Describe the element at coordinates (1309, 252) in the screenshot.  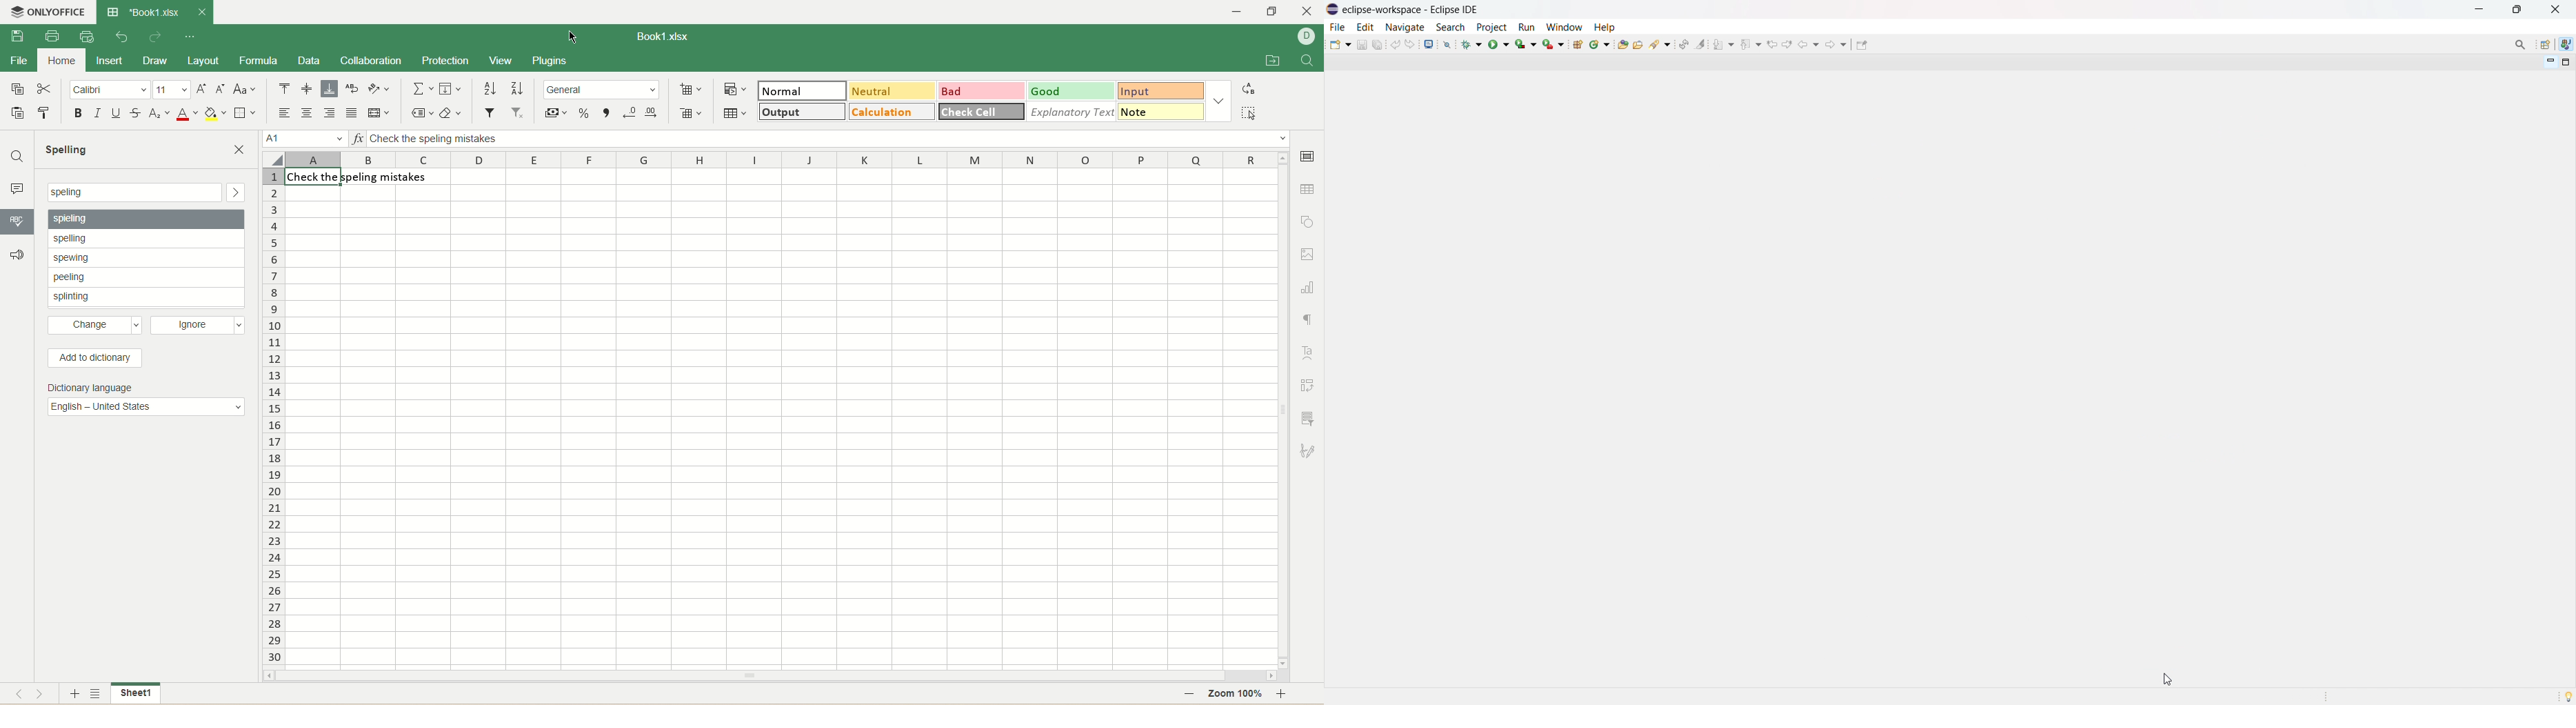
I see `image settings` at that location.